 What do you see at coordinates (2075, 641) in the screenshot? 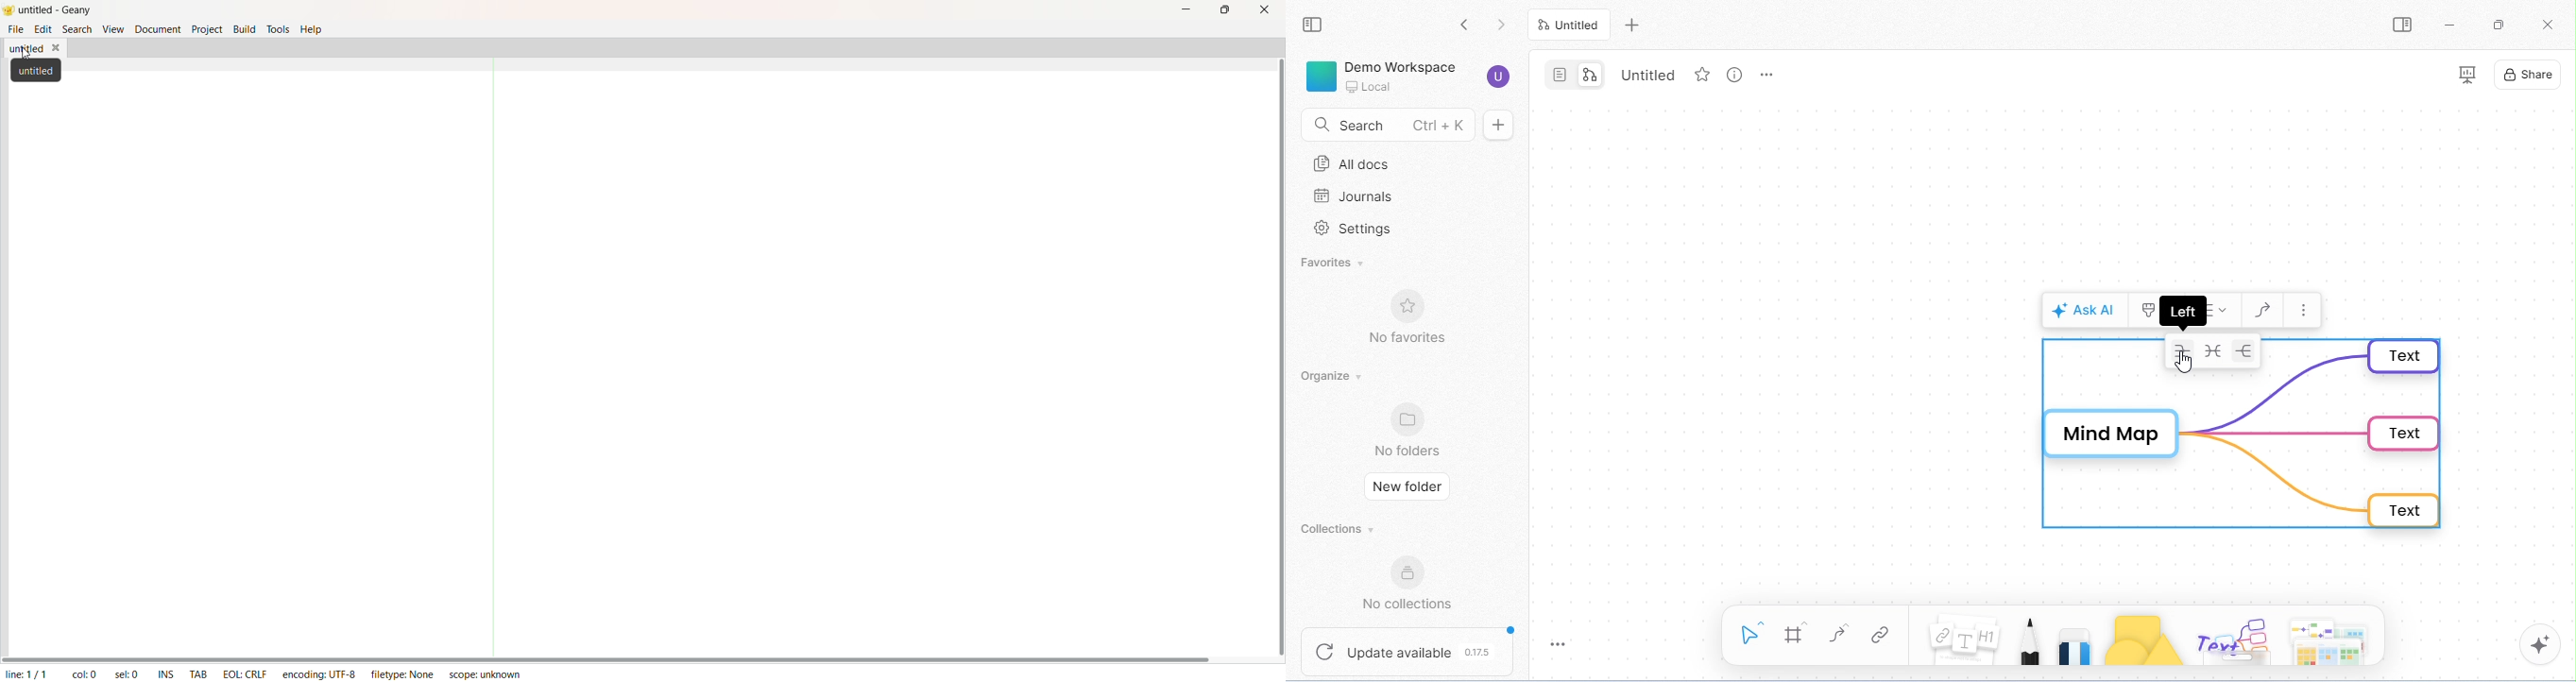
I see `eraser` at bounding box center [2075, 641].